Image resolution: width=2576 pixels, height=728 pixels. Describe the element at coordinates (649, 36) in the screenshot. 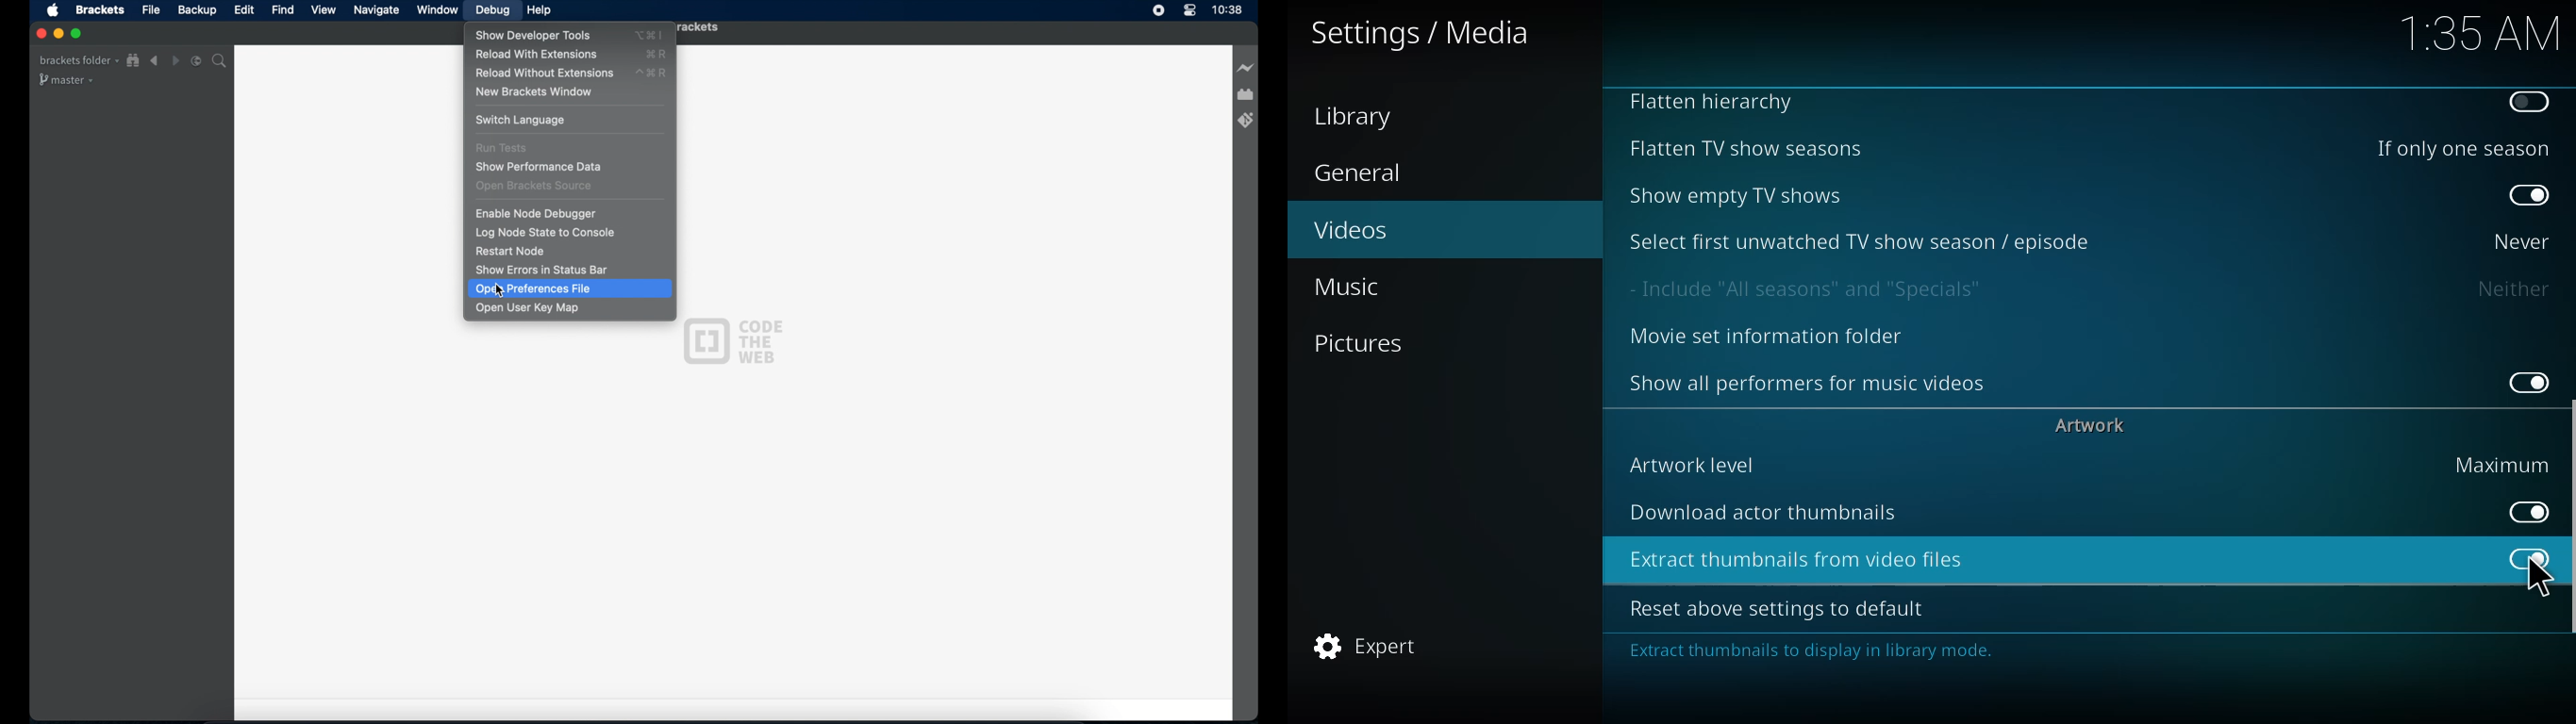

I see `show developer tools shortcut` at that location.